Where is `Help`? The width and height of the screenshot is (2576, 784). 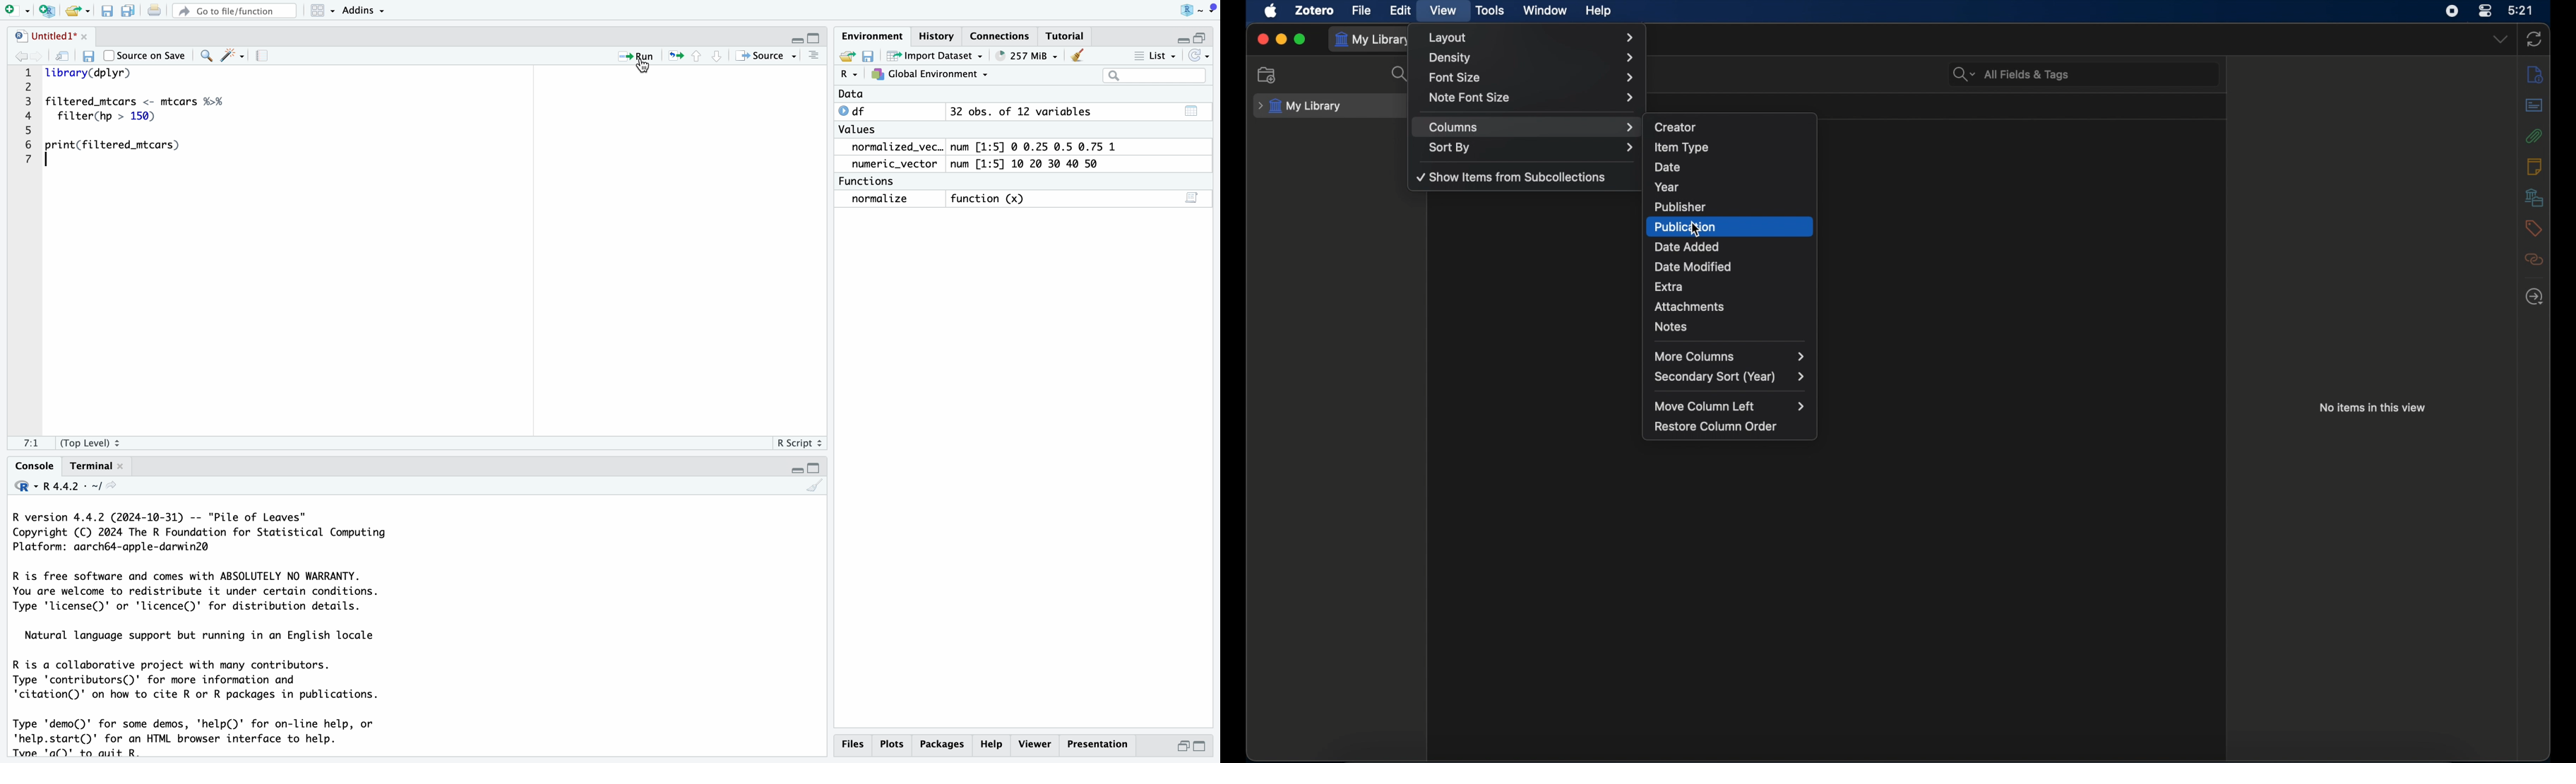
Help is located at coordinates (941, 744).